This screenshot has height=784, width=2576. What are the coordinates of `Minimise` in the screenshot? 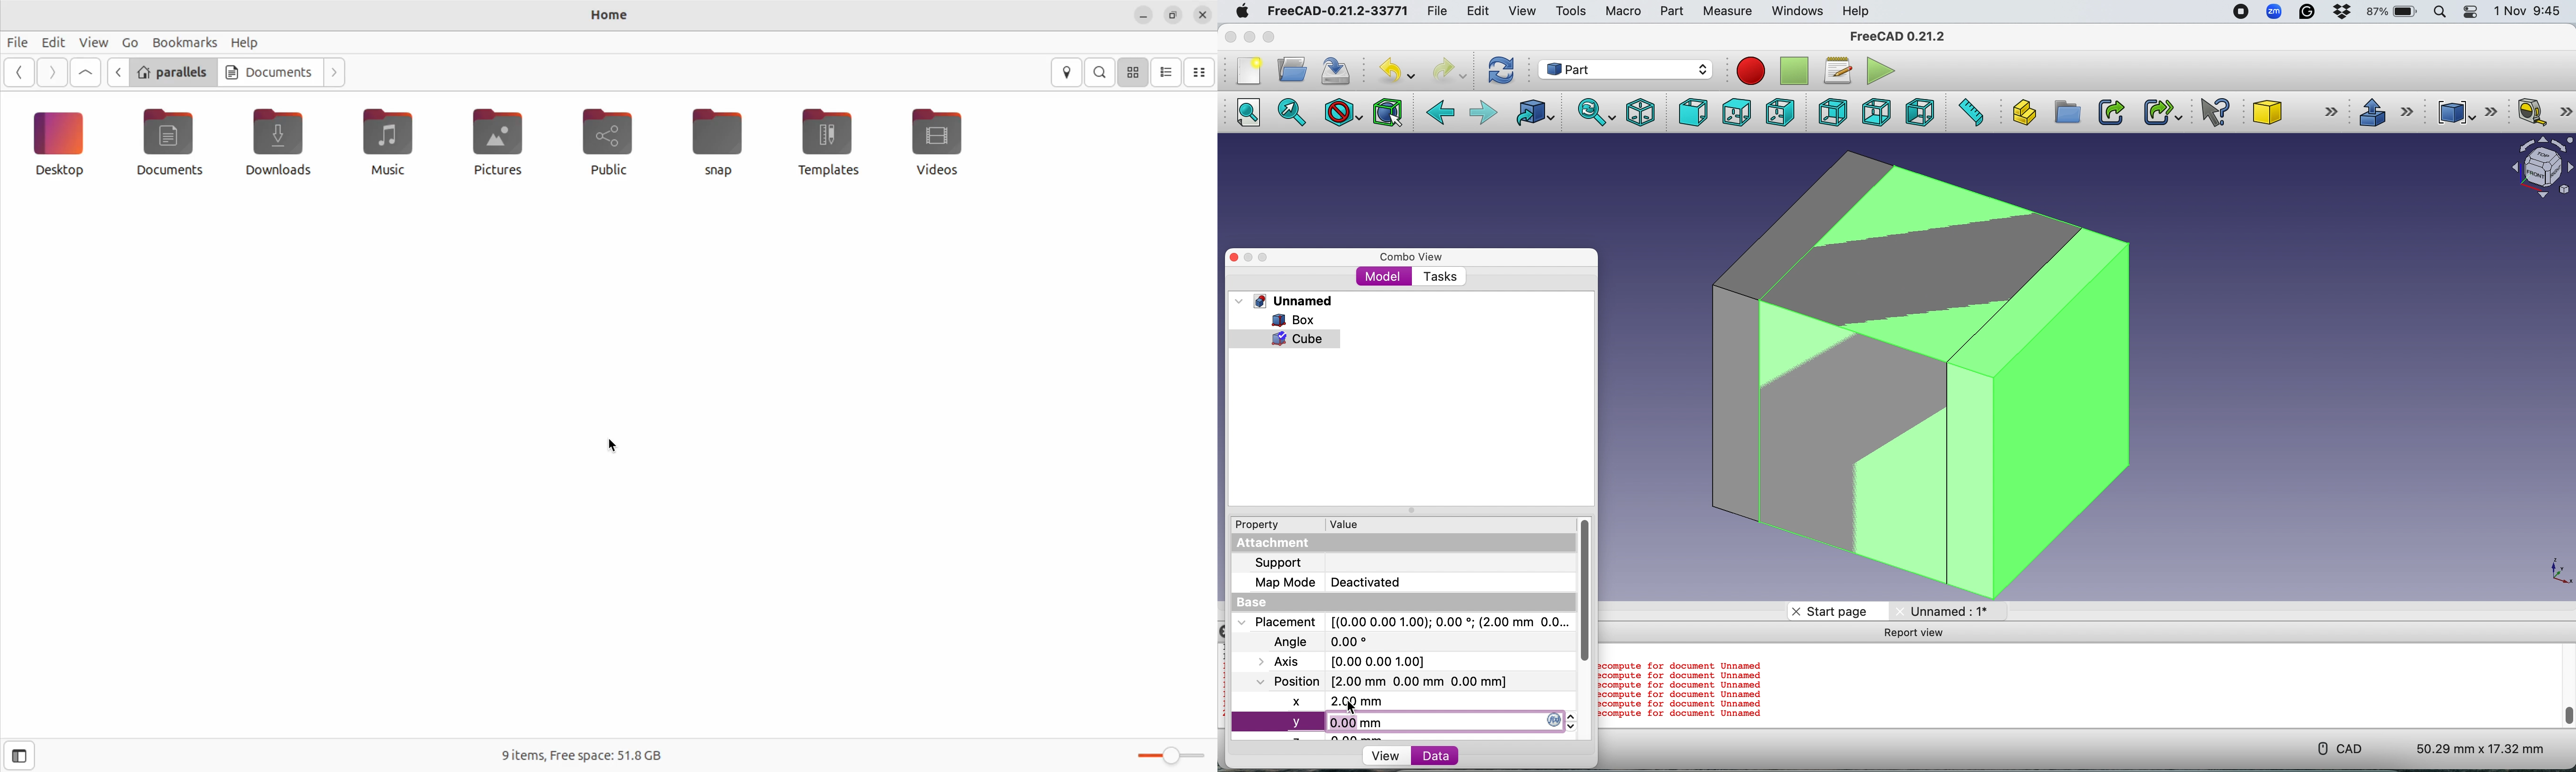 It's located at (1249, 258).